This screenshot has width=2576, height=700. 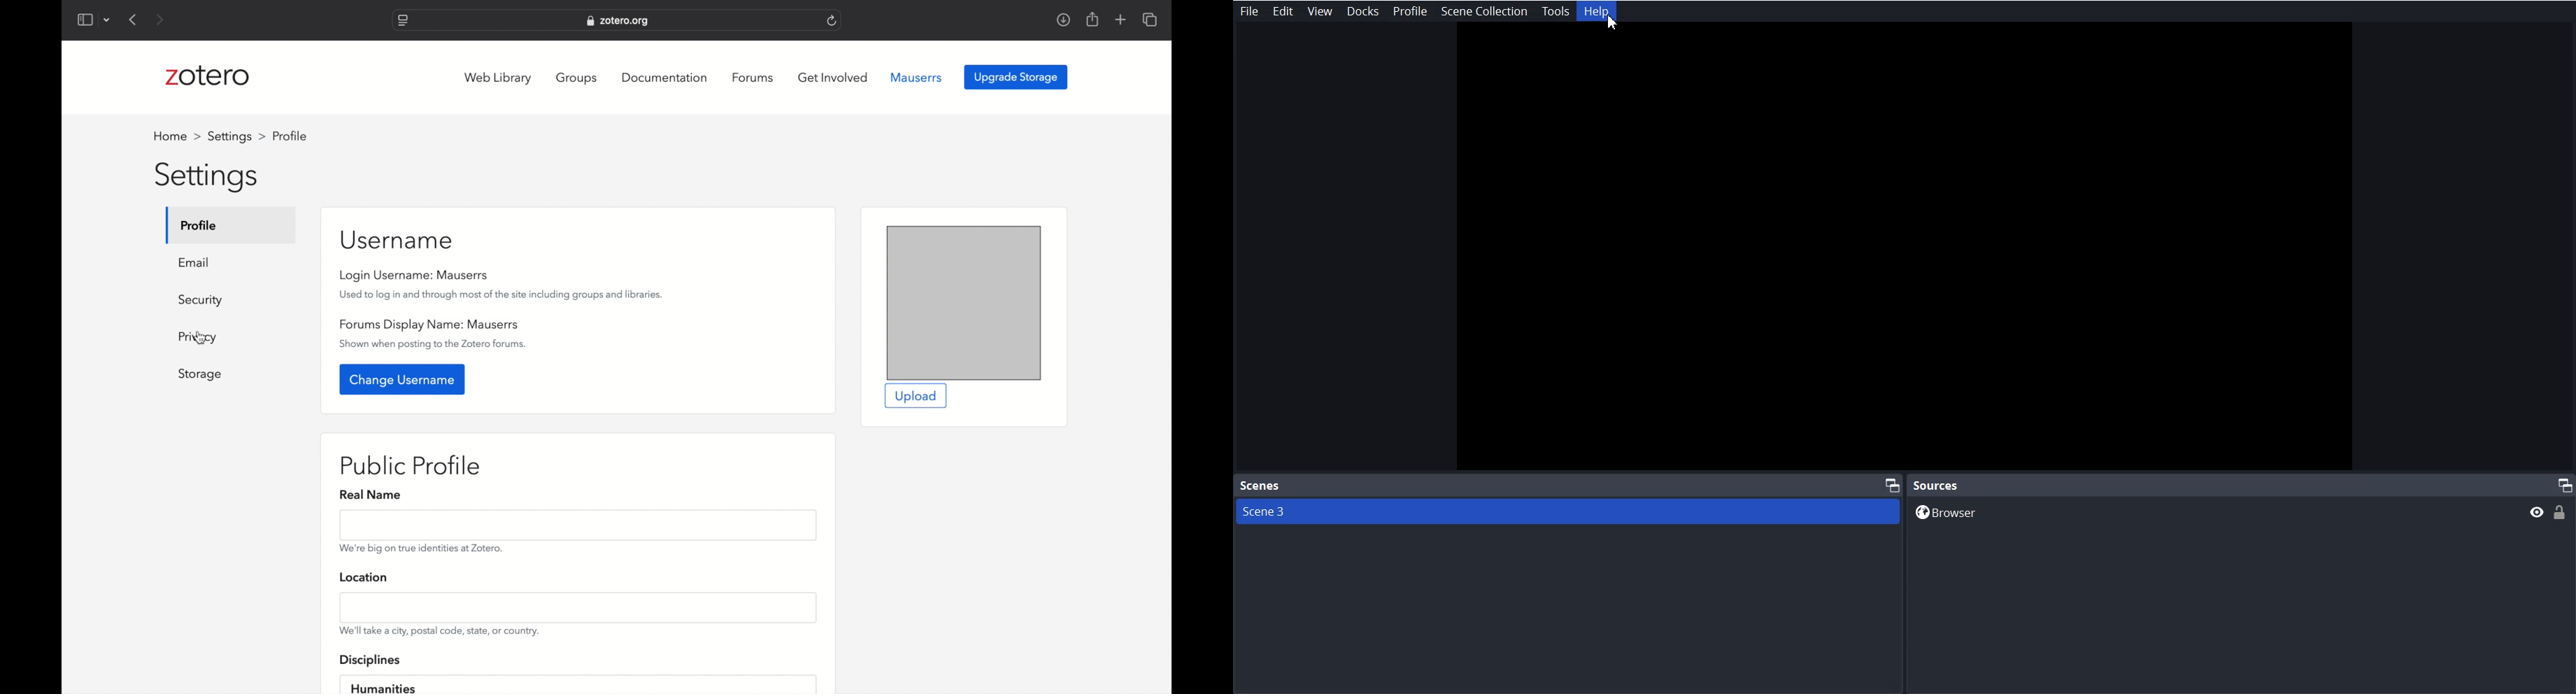 I want to click on preview, so click(x=964, y=303).